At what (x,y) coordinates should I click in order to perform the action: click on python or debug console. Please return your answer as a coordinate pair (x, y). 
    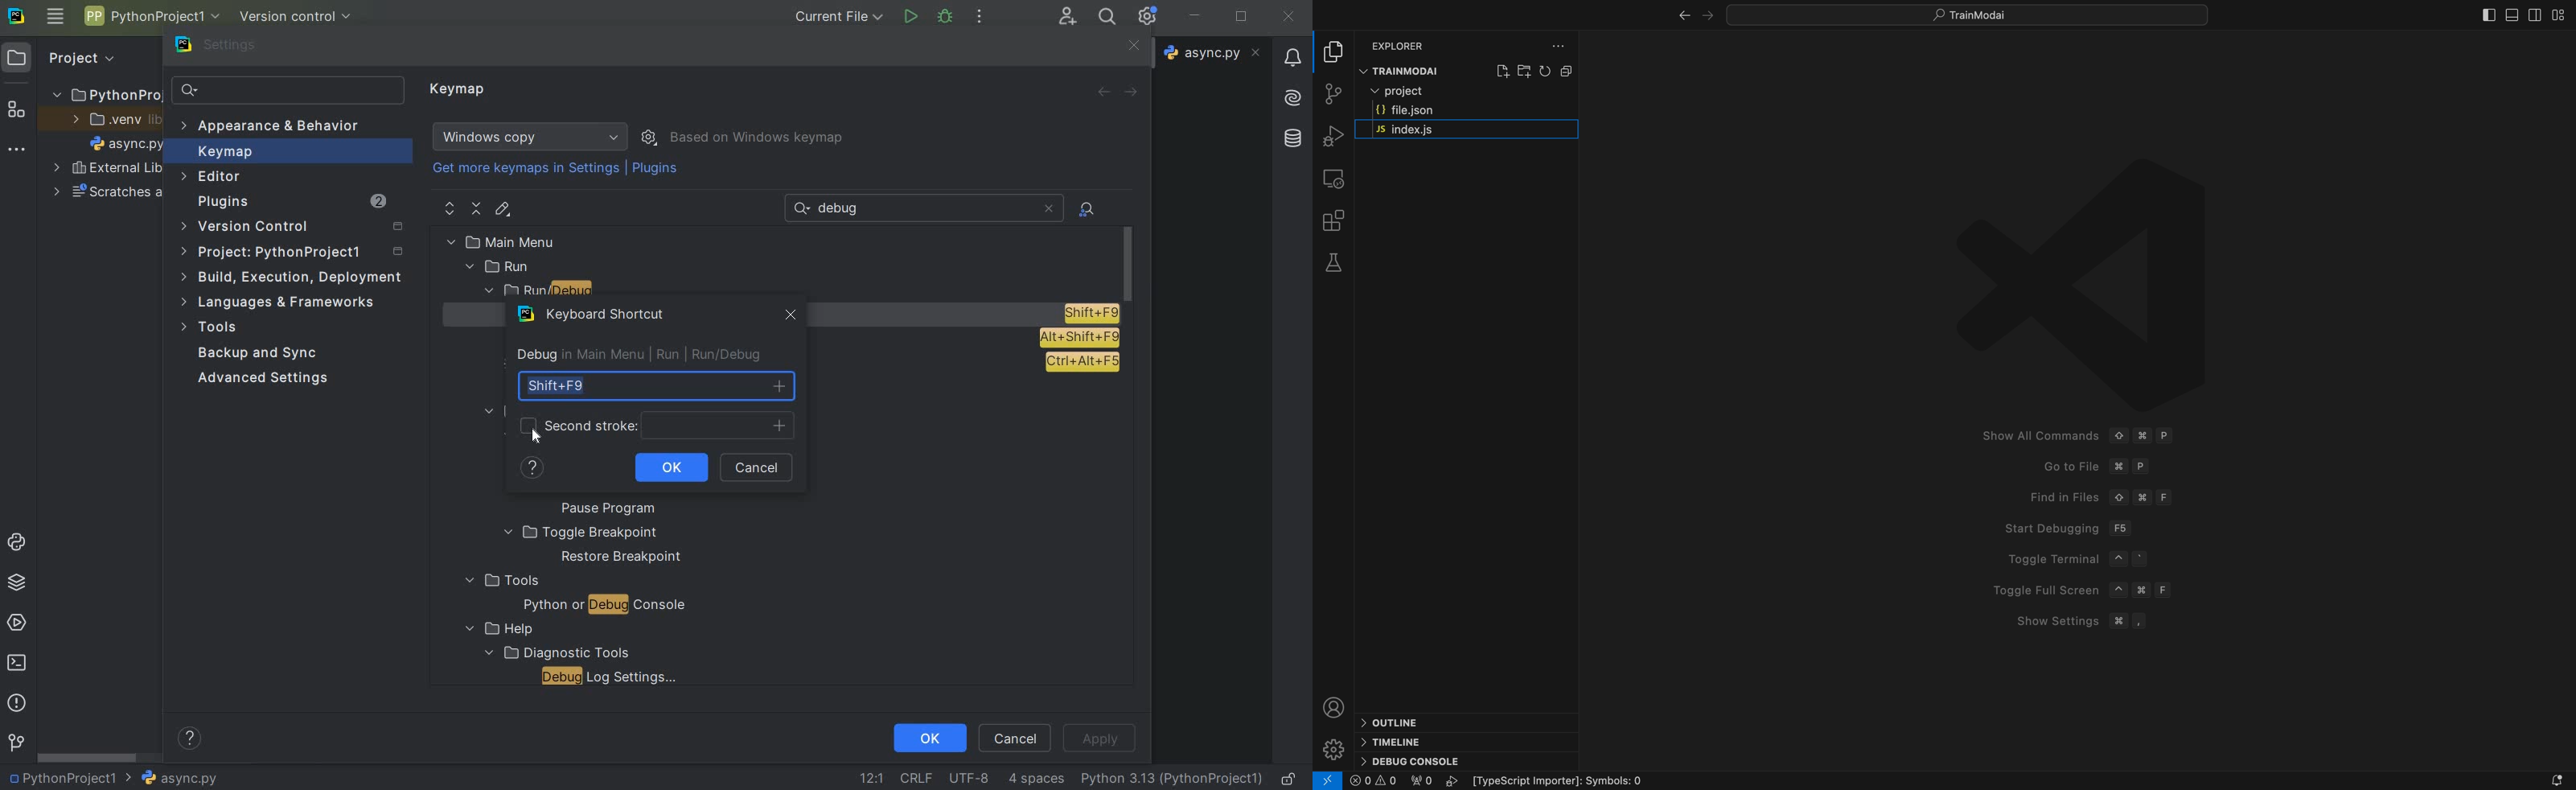
    Looking at the image, I should click on (604, 607).